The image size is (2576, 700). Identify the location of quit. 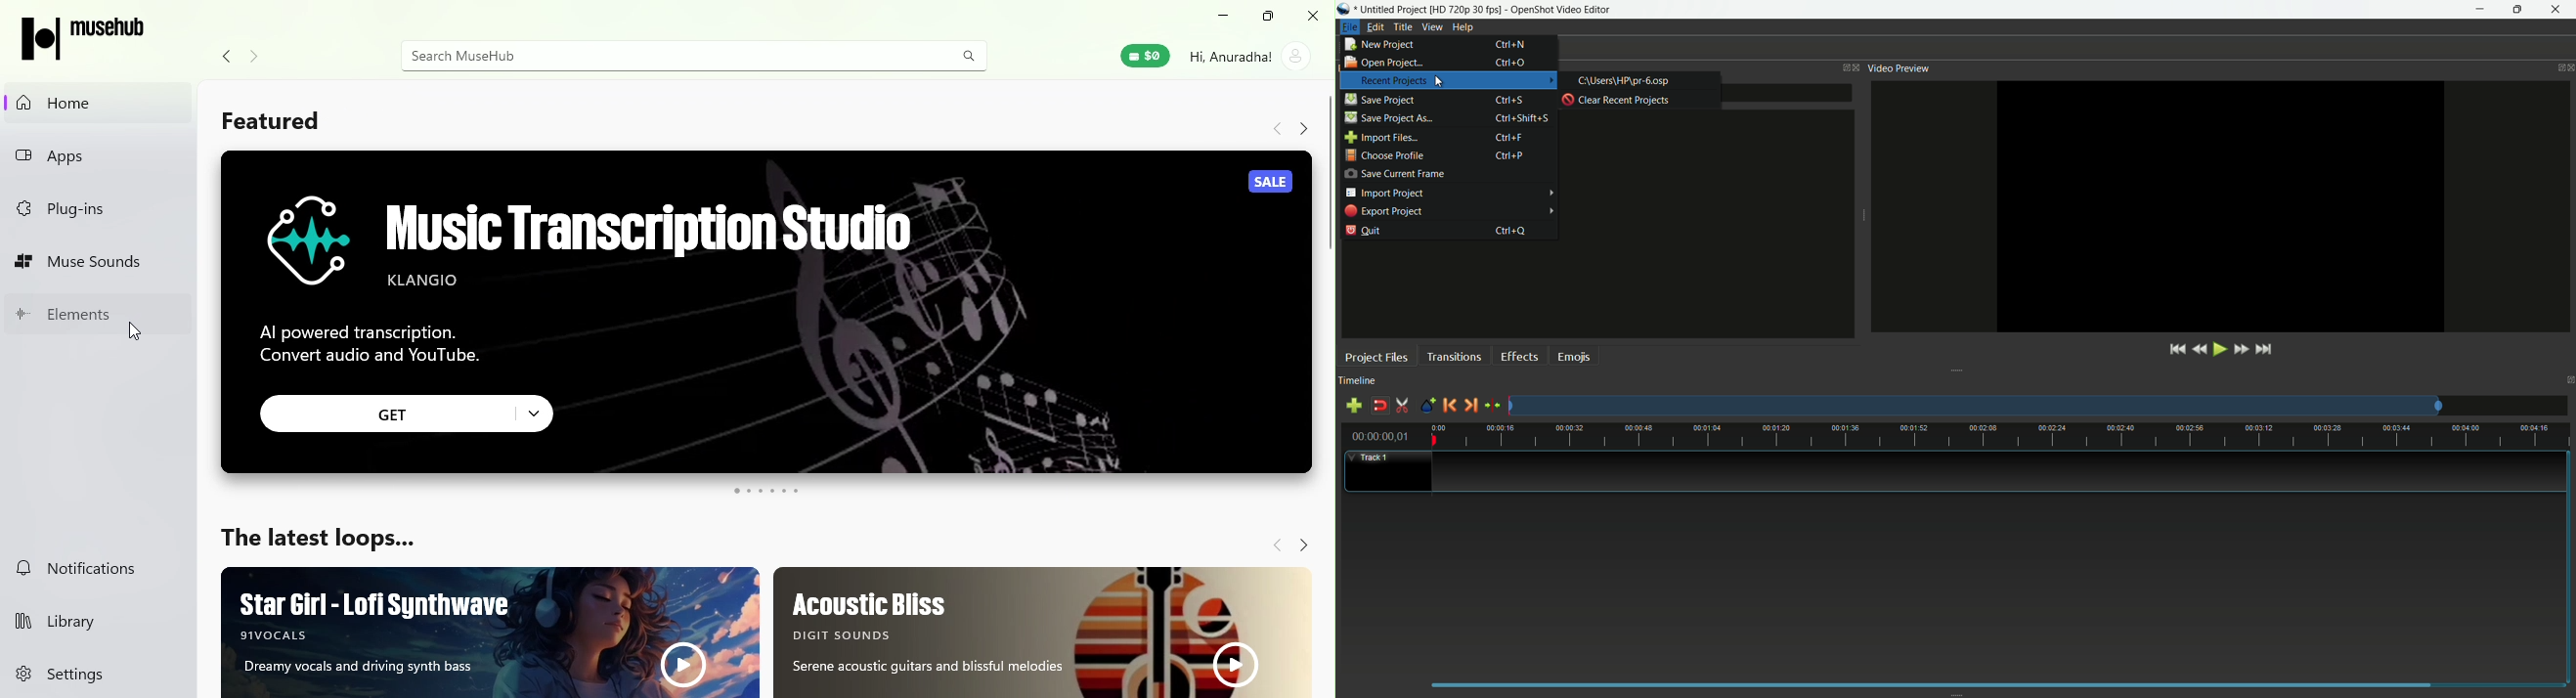
(1364, 230).